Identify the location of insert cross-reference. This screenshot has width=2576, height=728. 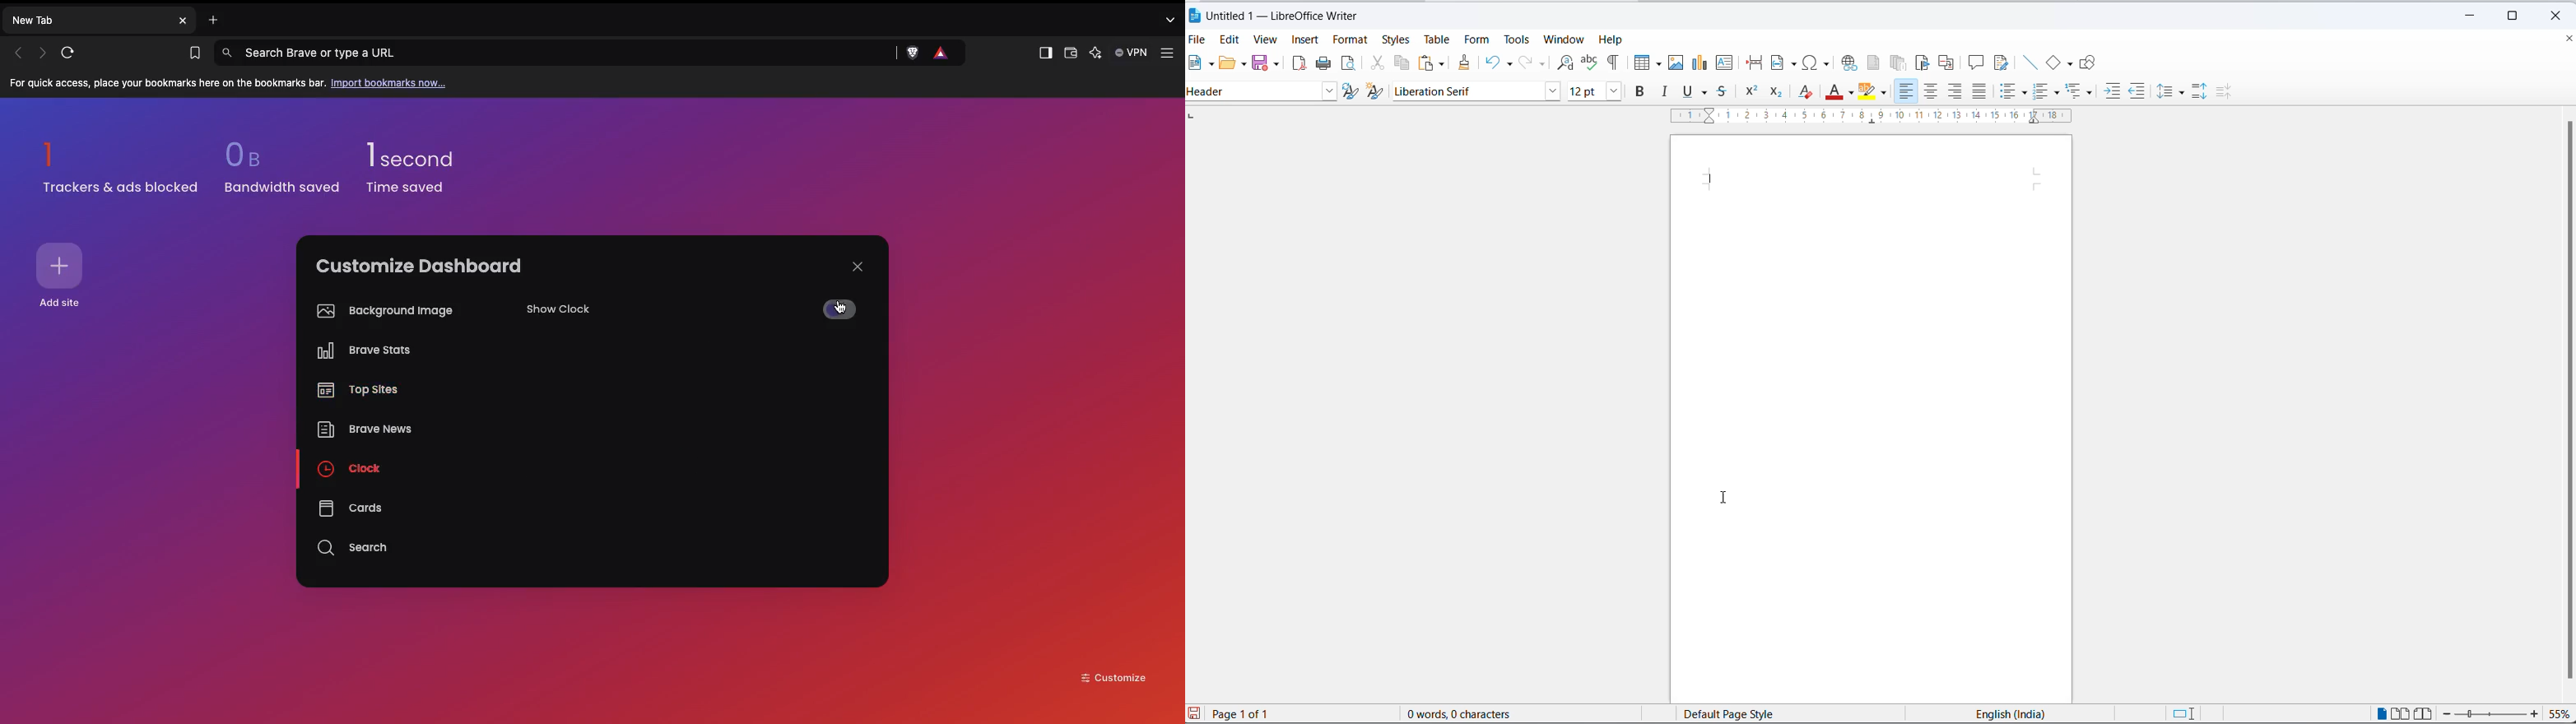
(1951, 62).